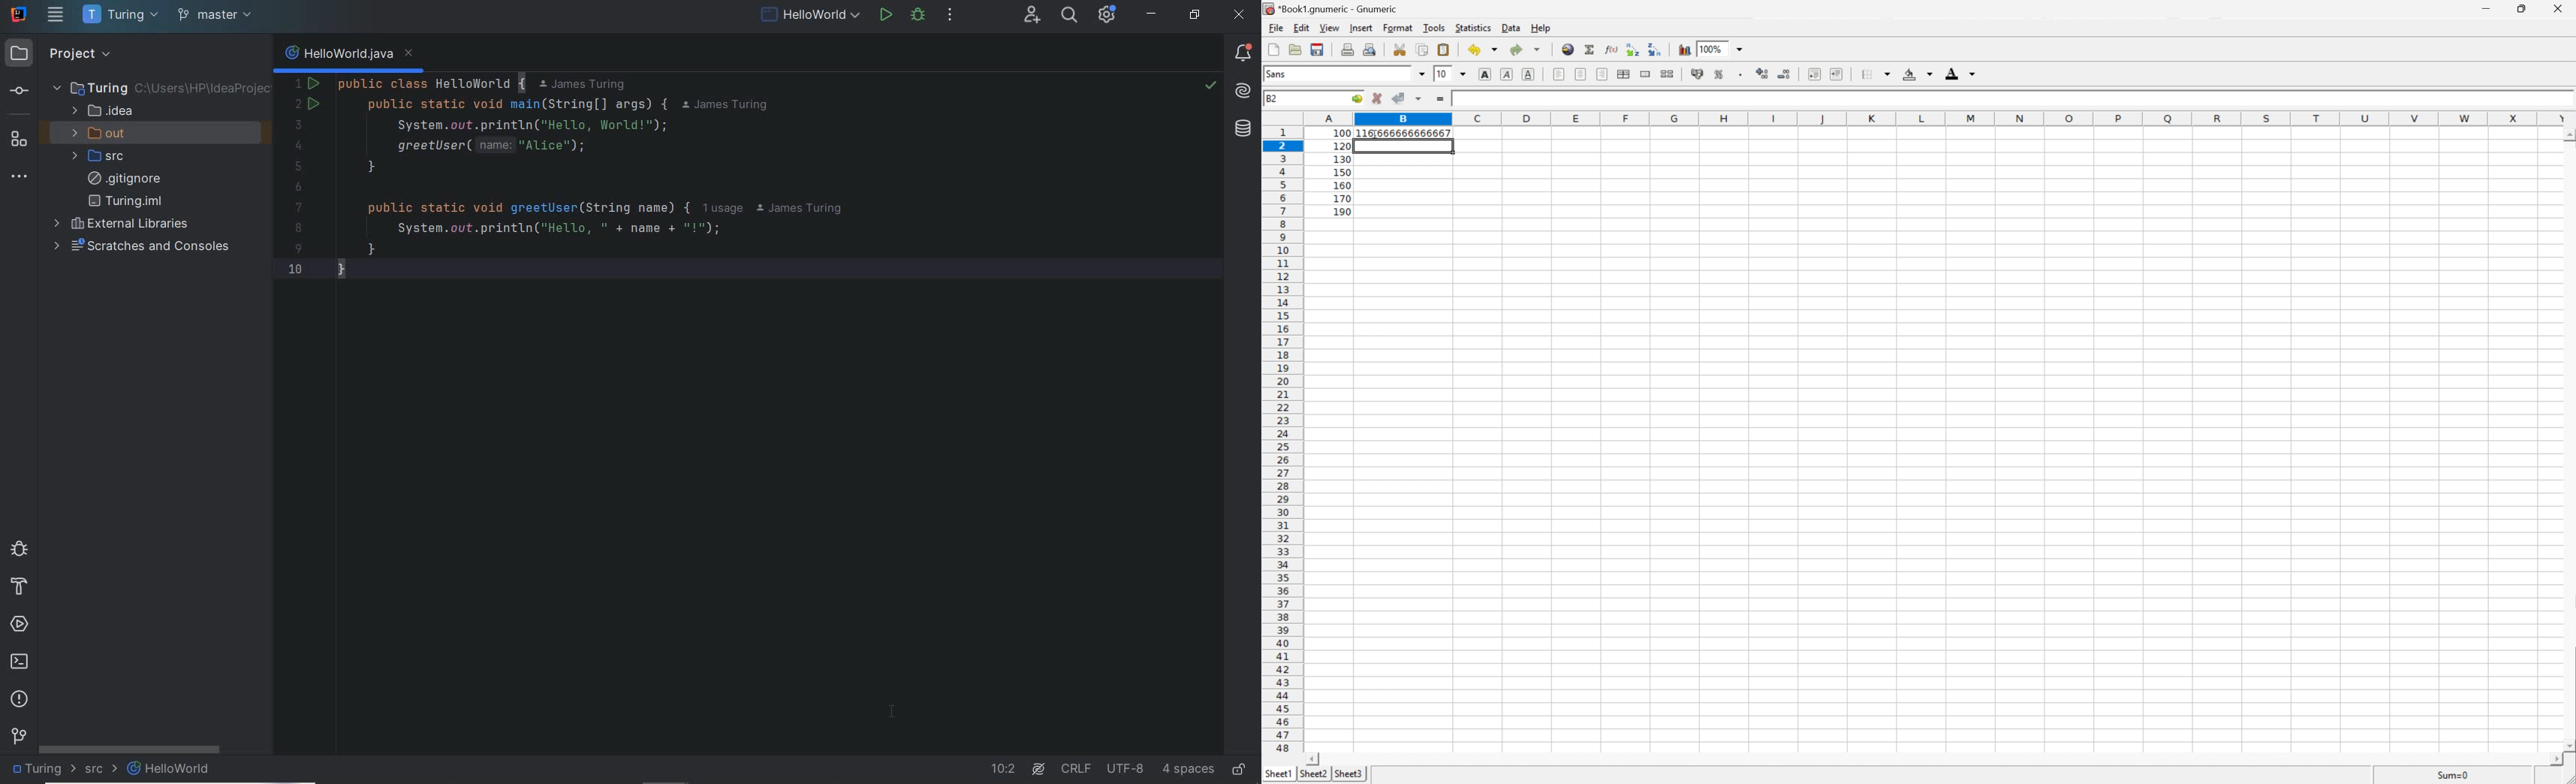  What do you see at coordinates (1684, 49) in the screenshot?
I see `Insert a chart` at bounding box center [1684, 49].